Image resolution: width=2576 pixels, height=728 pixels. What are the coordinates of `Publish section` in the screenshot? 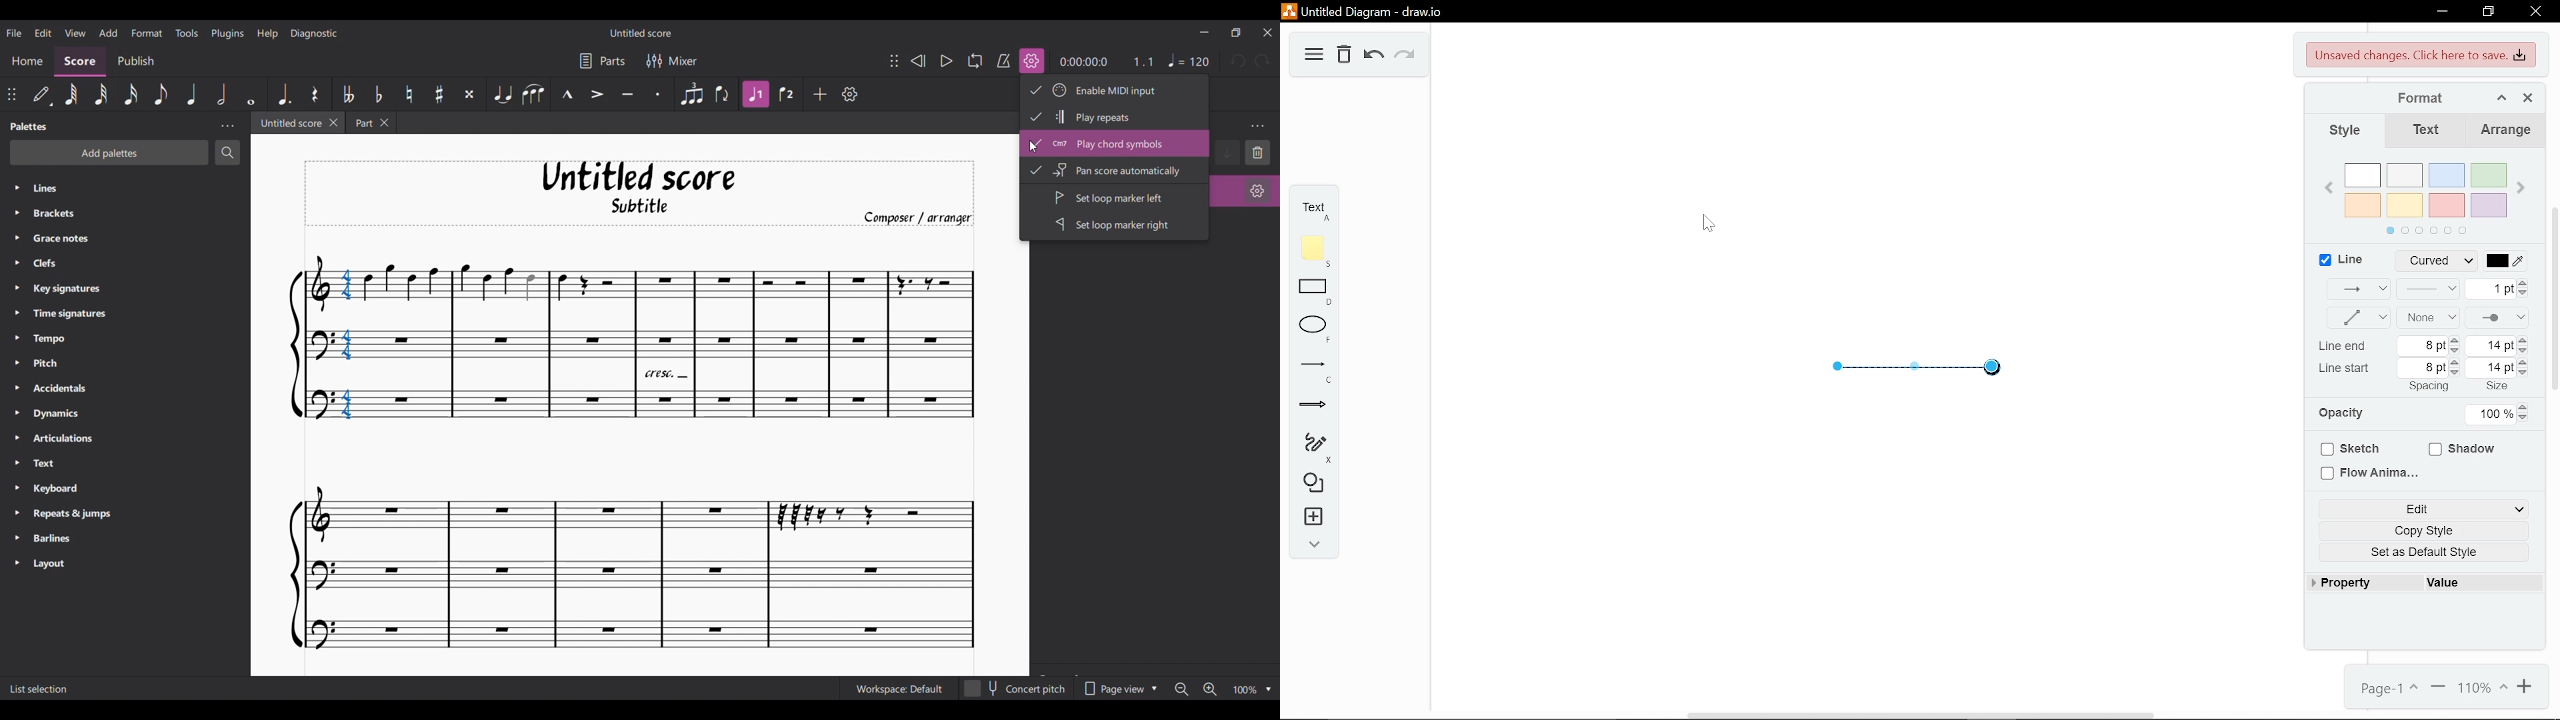 It's located at (135, 61).